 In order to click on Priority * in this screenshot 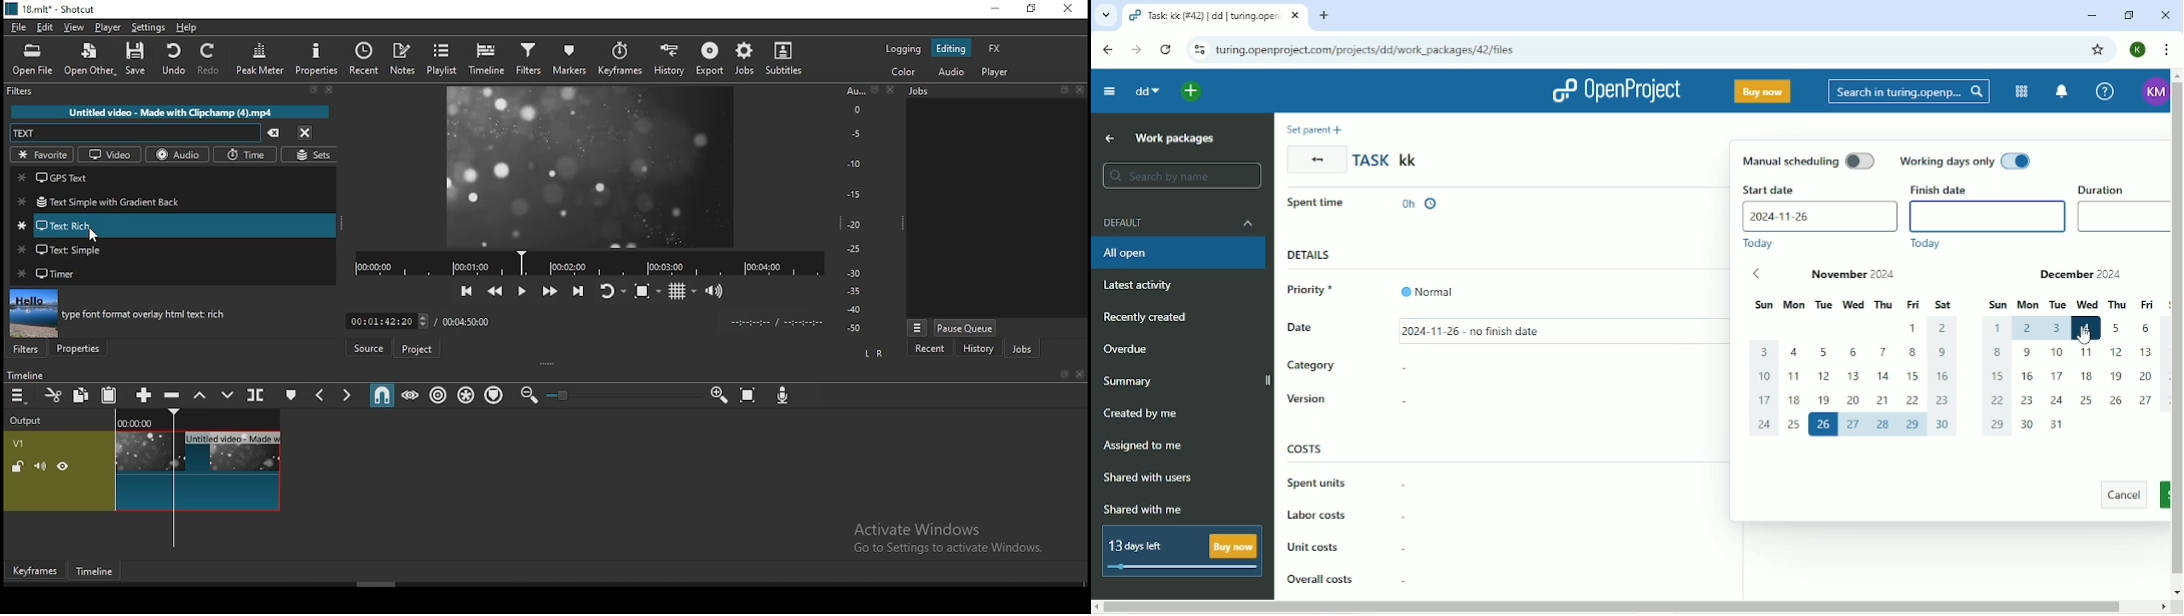, I will do `click(1318, 290)`.